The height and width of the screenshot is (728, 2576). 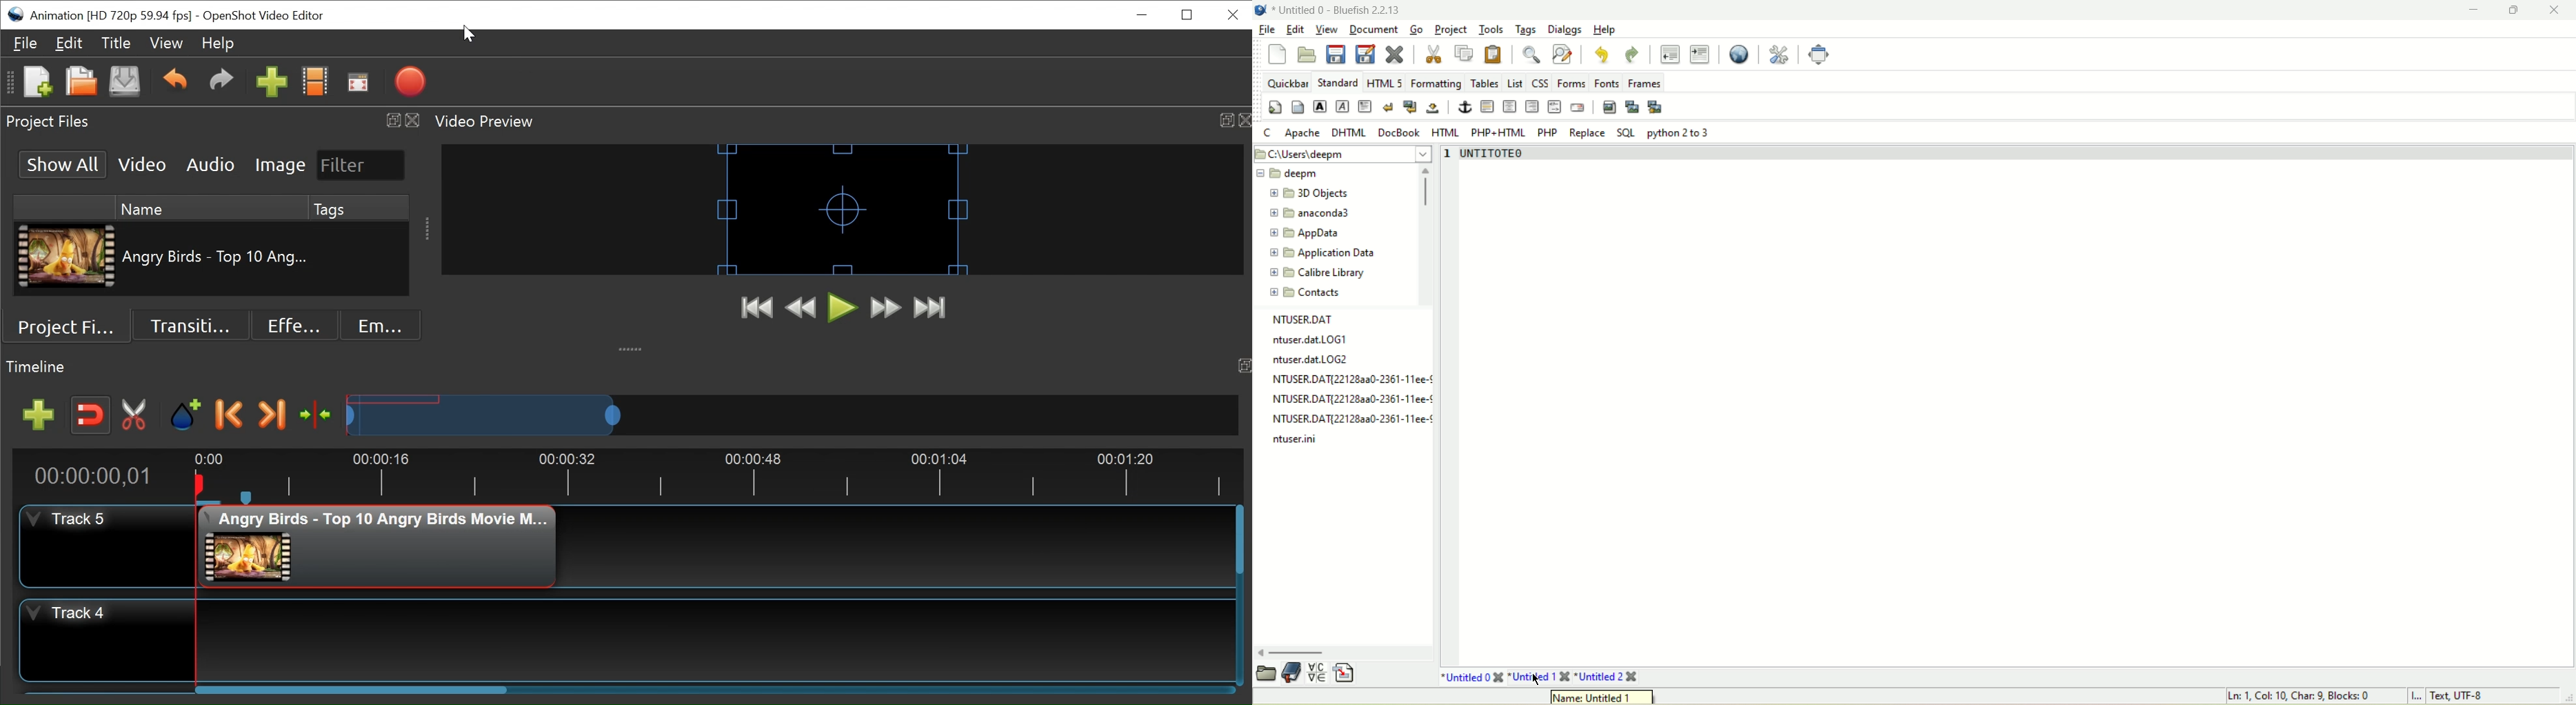 What do you see at coordinates (804, 309) in the screenshot?
I see `Preview` at bounding box center [804, 309].